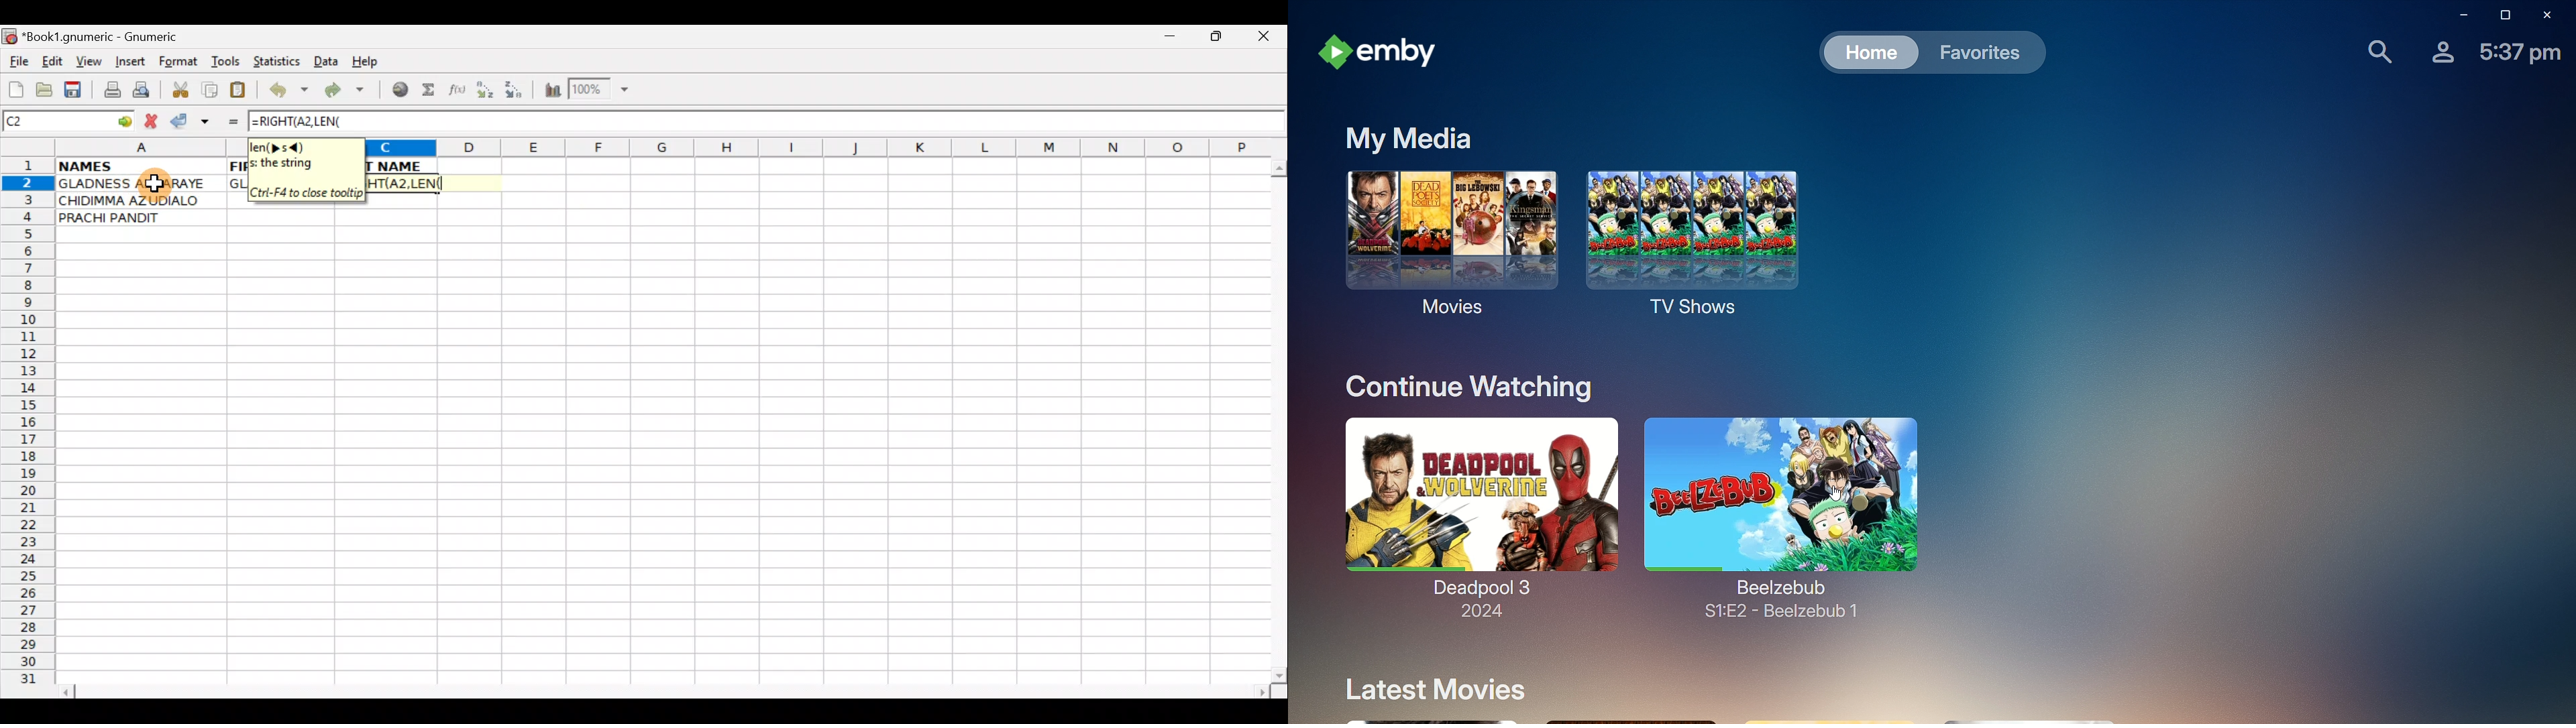 The image size is (2576, 728). I want to click on Insert, so click(129, 62).